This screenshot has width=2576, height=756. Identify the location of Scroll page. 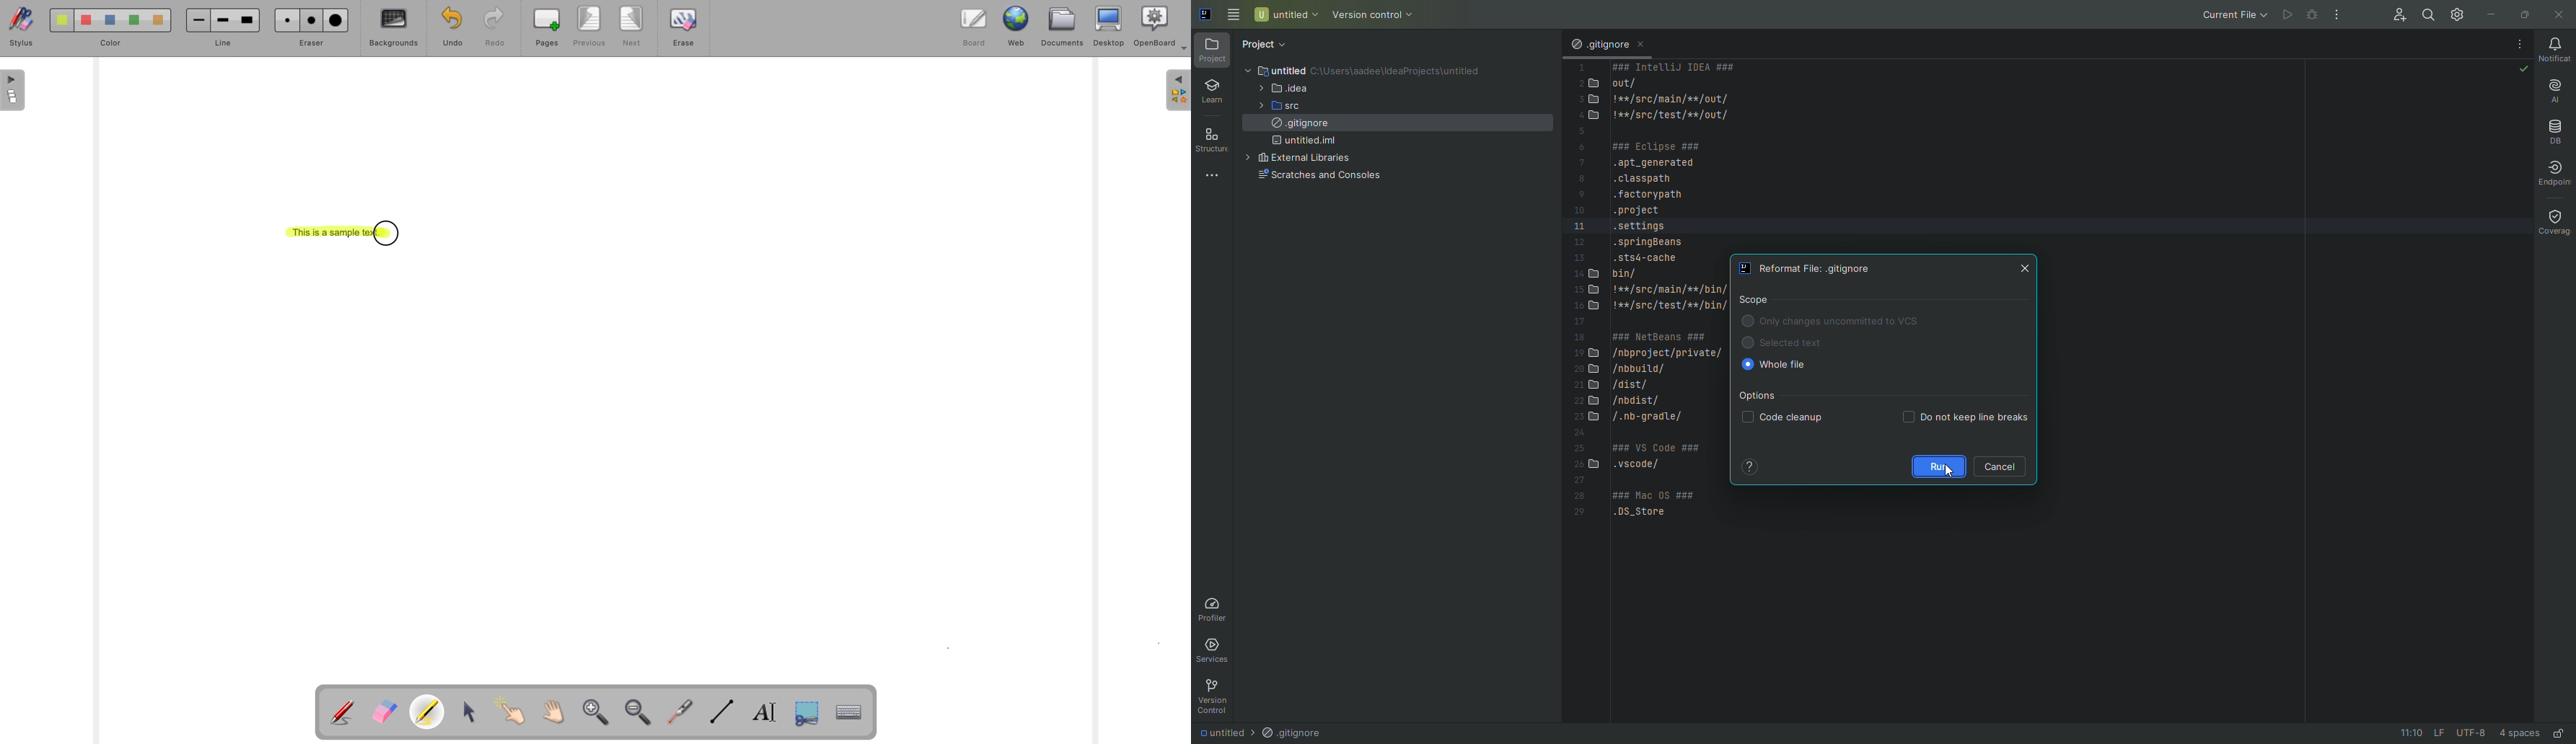
(555, 709).